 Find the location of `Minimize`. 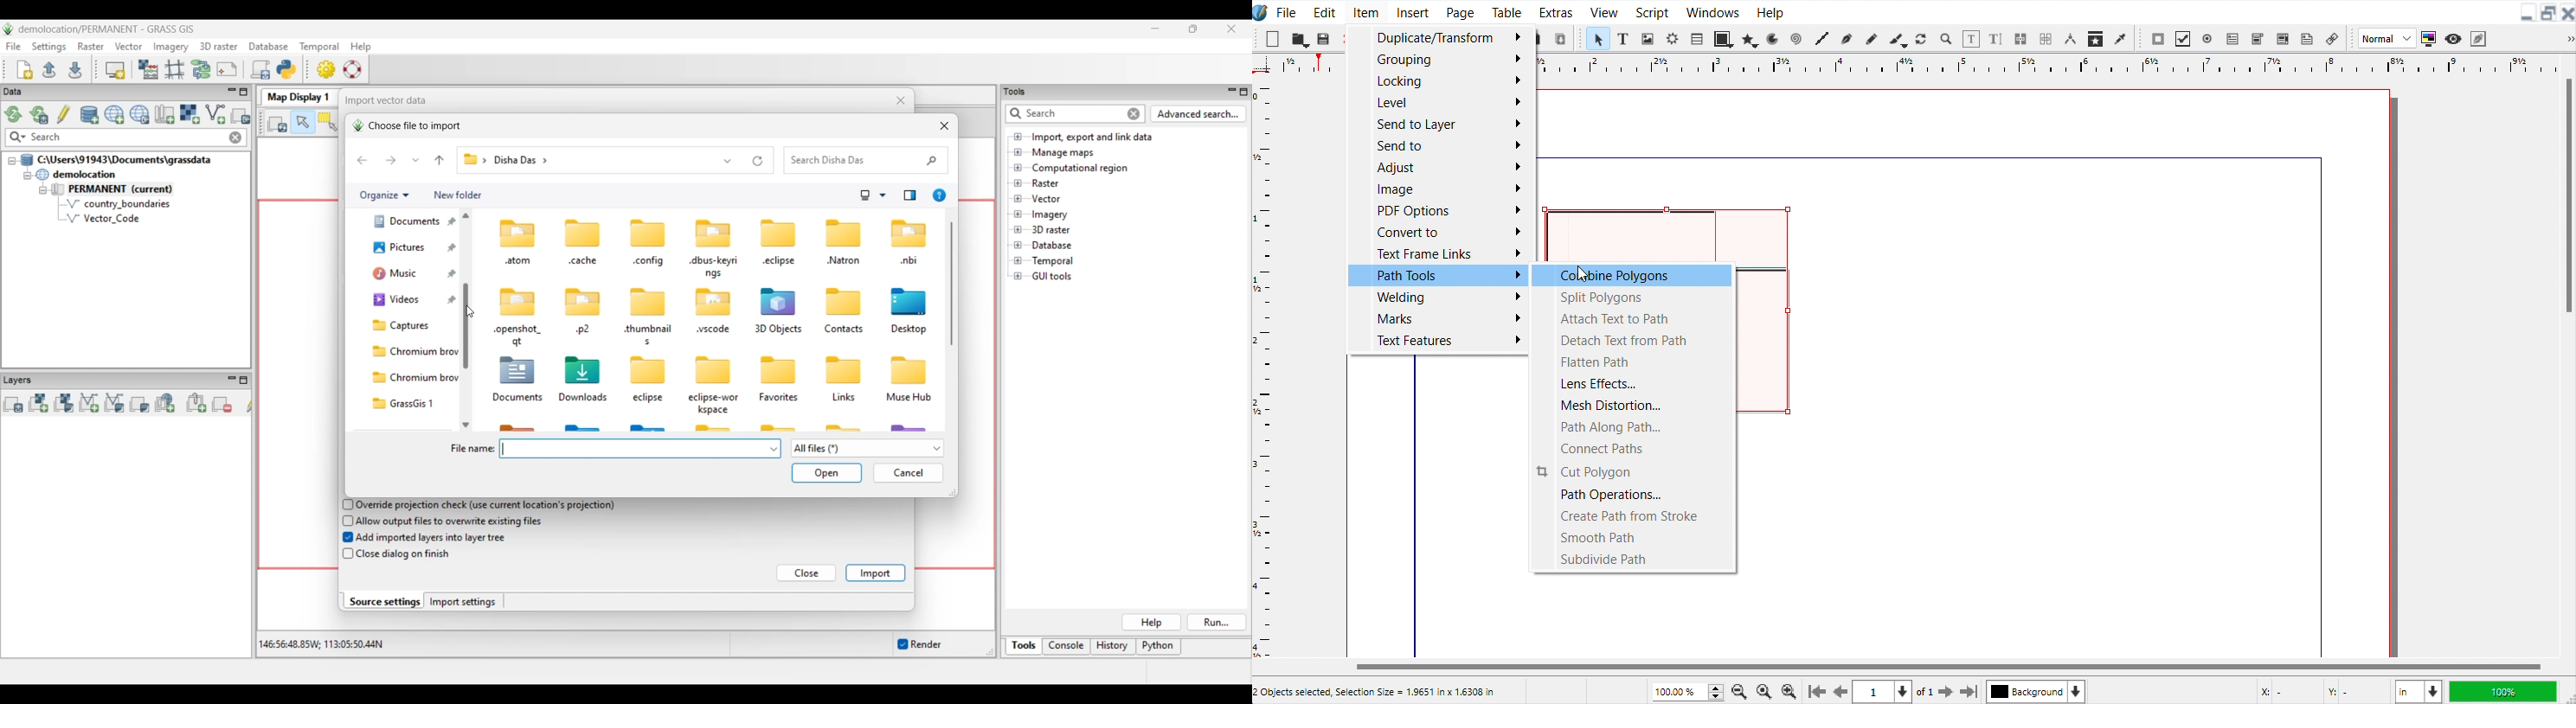

Minimize is located at coordinates (2528, 11).